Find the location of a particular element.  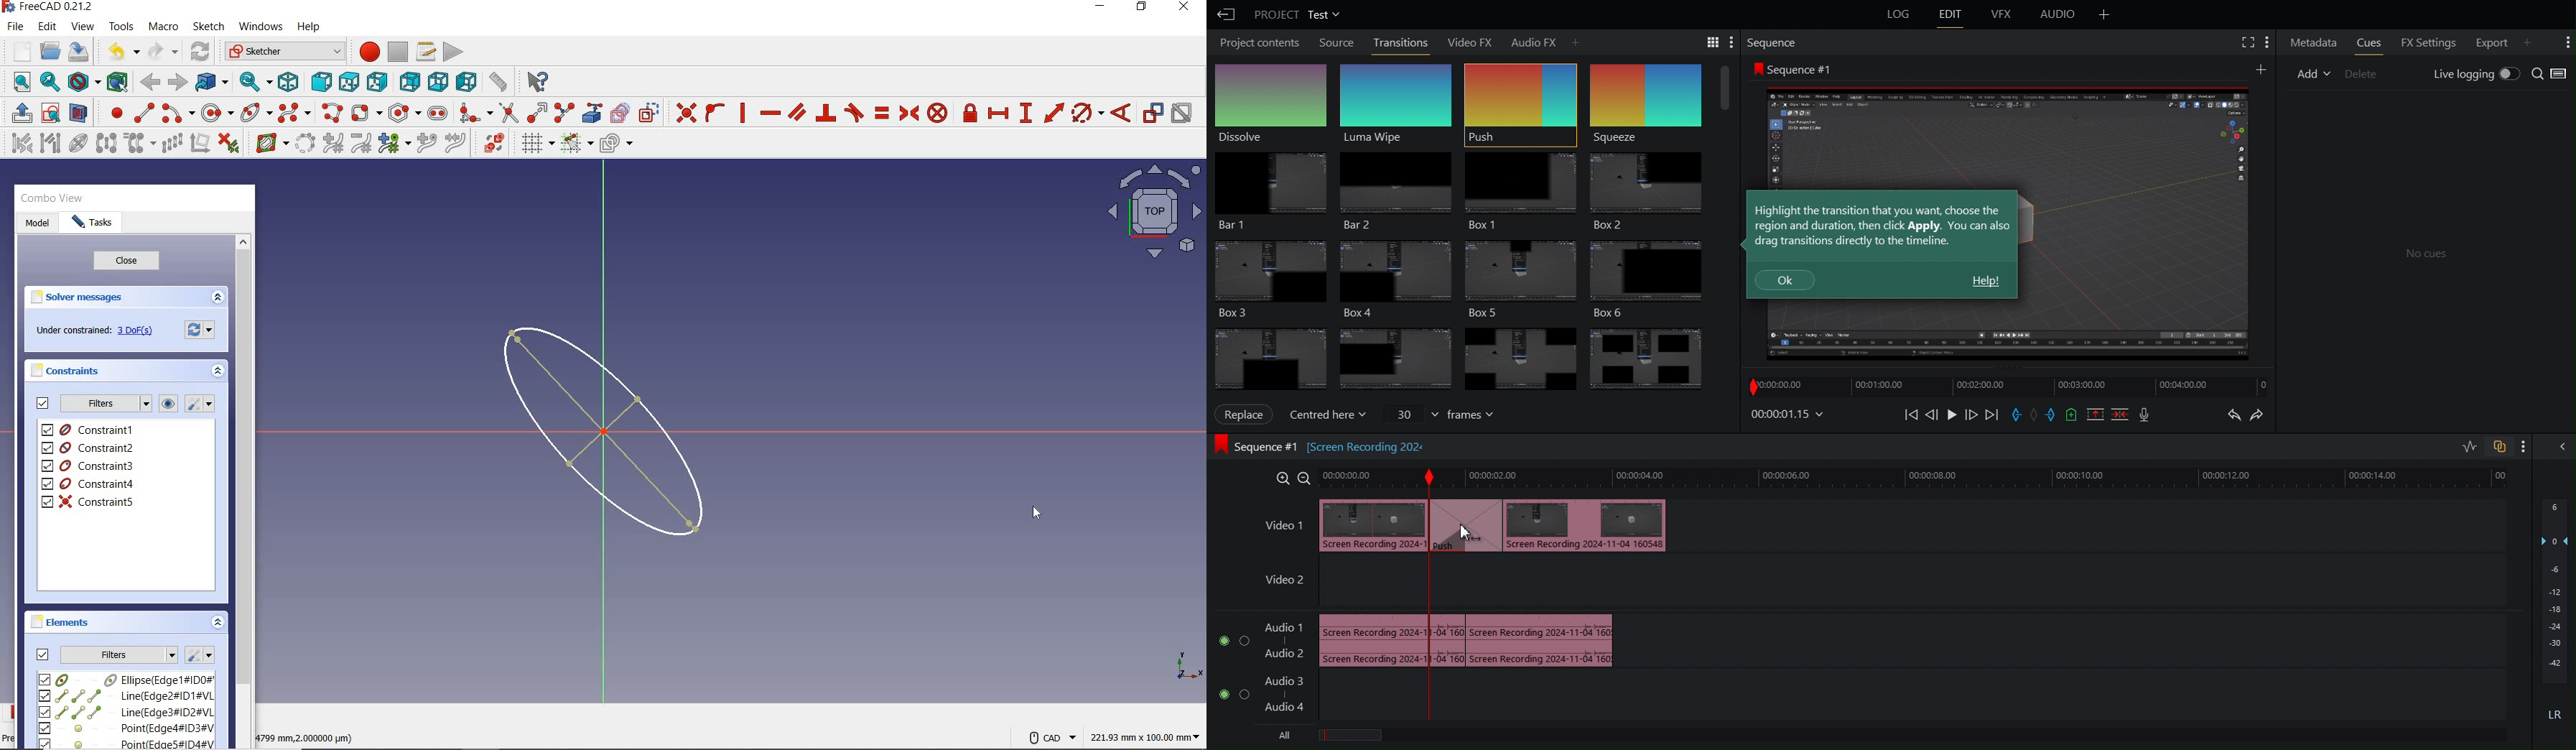

constrain equal is located at coordinates (883, 113).